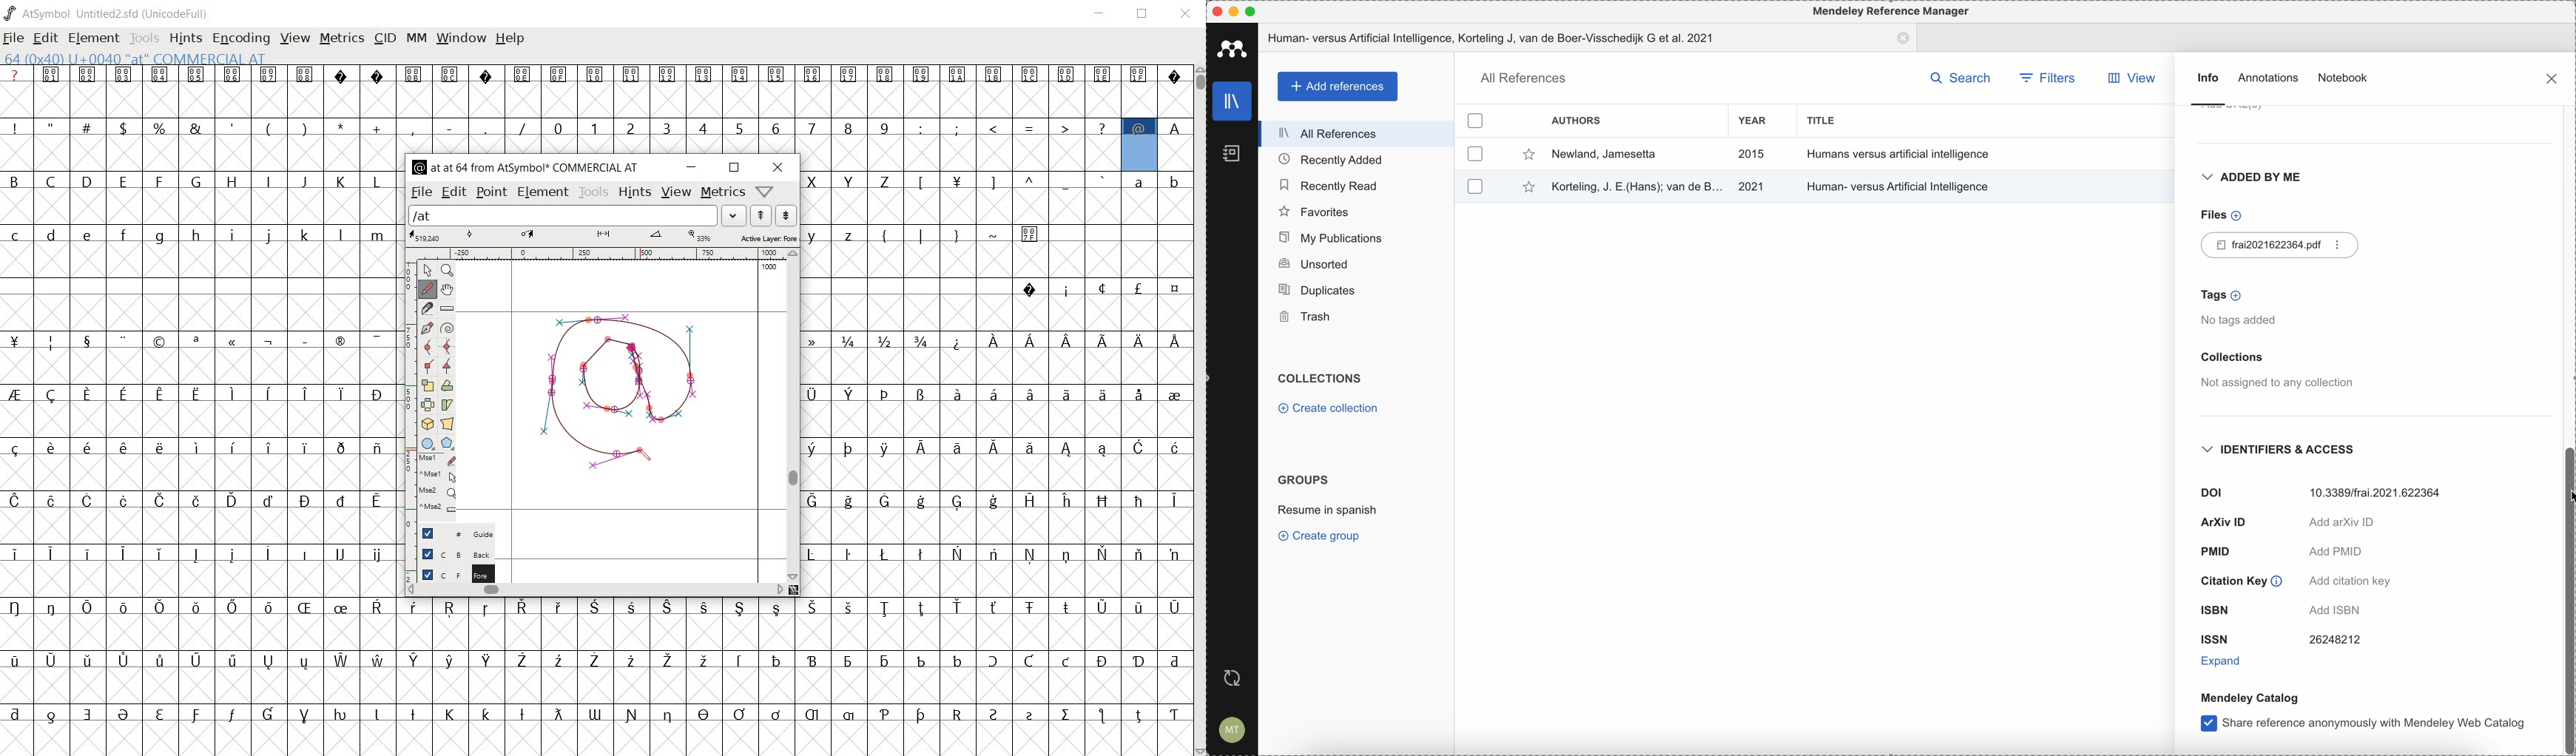 The image size is (2576, 756). What do you see at coordinates (243, 40) in the screenshot?
I see `ENCODING` at bounding box center [243, 40].